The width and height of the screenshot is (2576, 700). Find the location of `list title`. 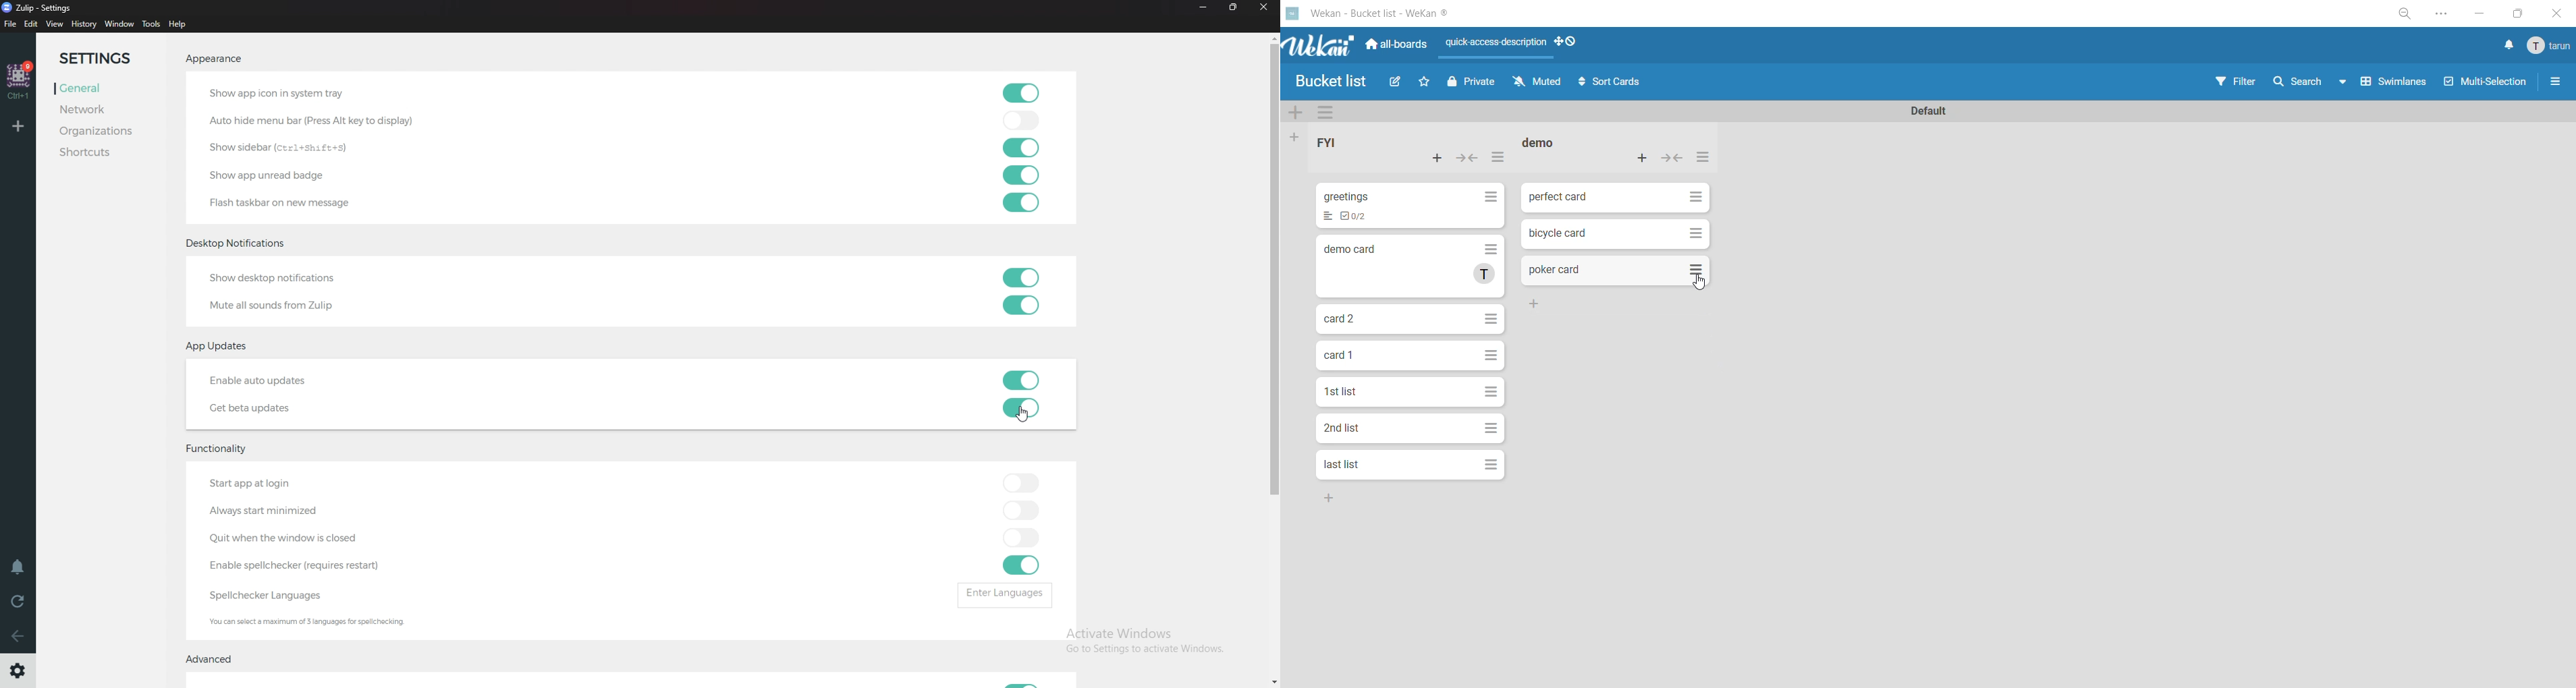

list title is located at coordinates (1337, 145).